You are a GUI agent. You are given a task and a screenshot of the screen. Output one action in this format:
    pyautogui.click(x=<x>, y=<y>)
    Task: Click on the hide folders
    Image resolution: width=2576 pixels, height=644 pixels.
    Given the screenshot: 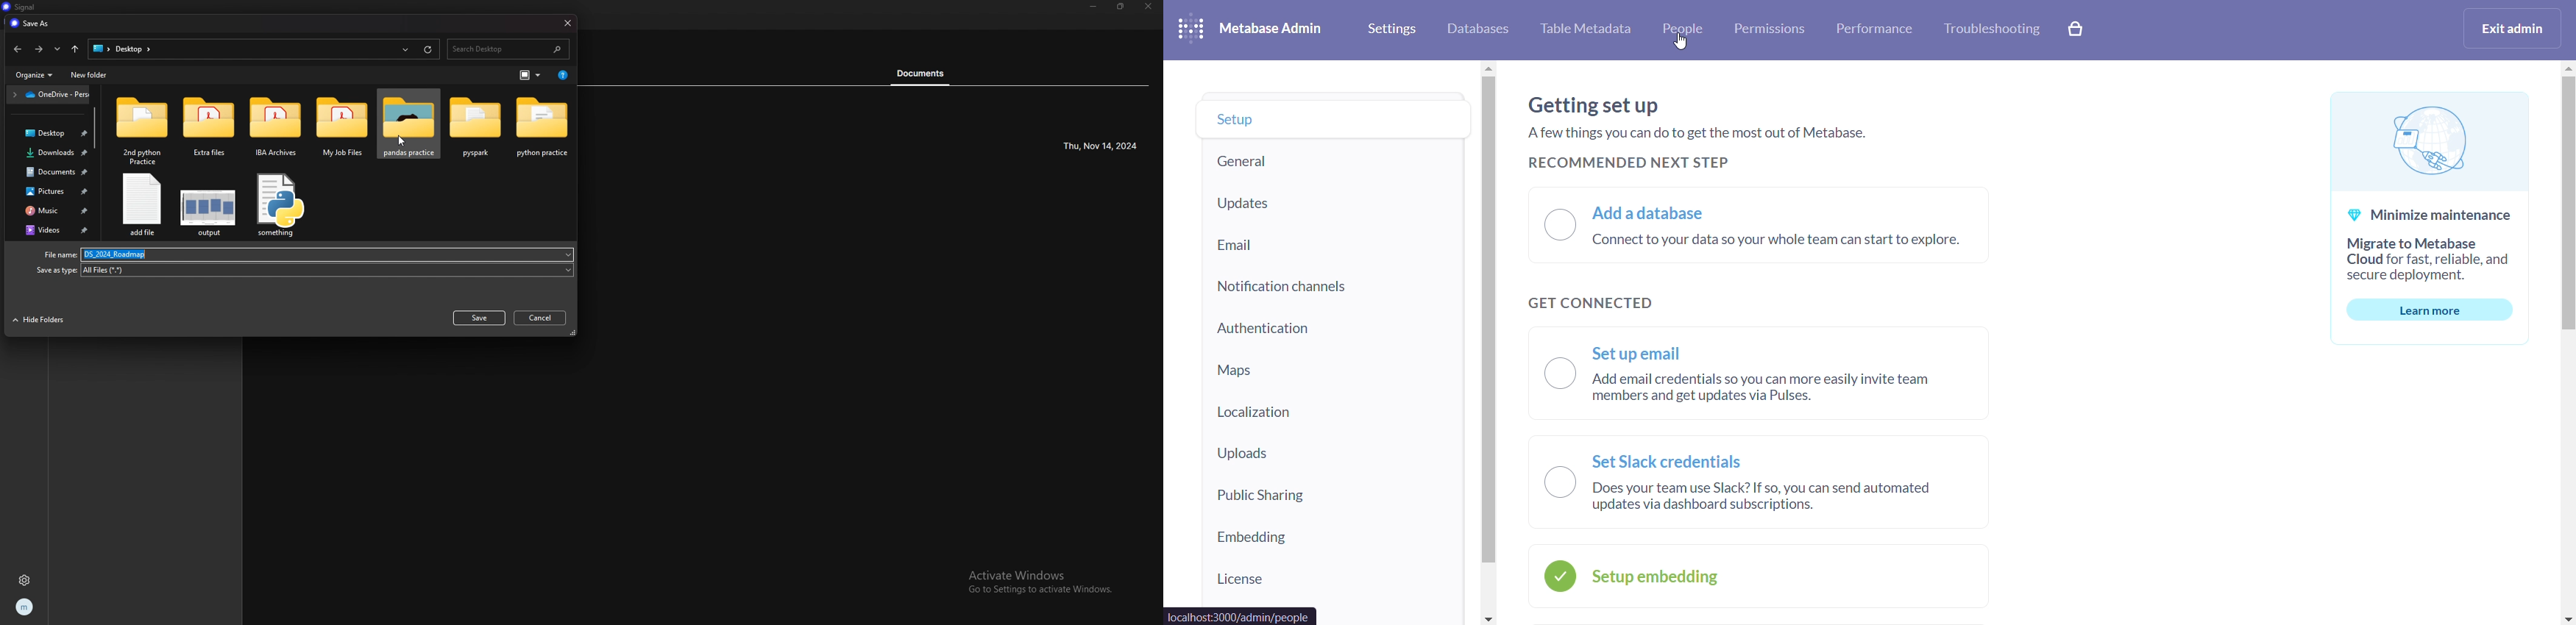 What is the action you would take?
    pyautogui.click(x=42, y=319)
    